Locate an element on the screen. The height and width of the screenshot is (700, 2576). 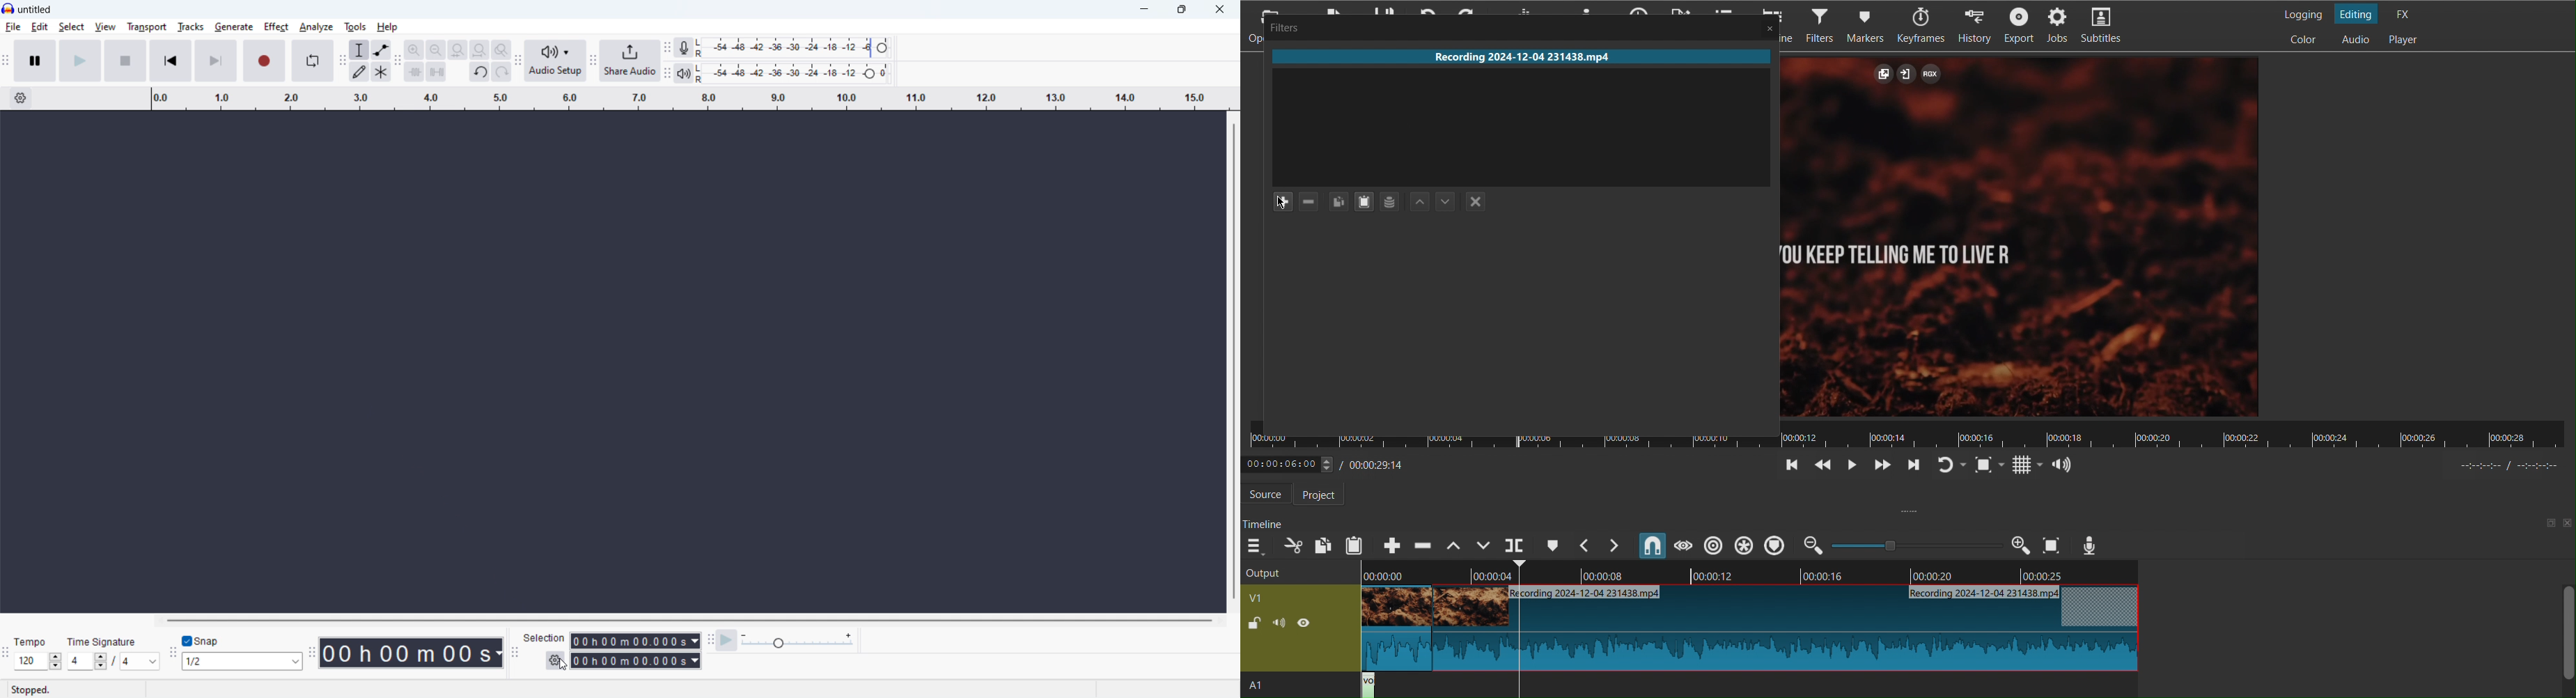
title is located at coordinates (36, 10).